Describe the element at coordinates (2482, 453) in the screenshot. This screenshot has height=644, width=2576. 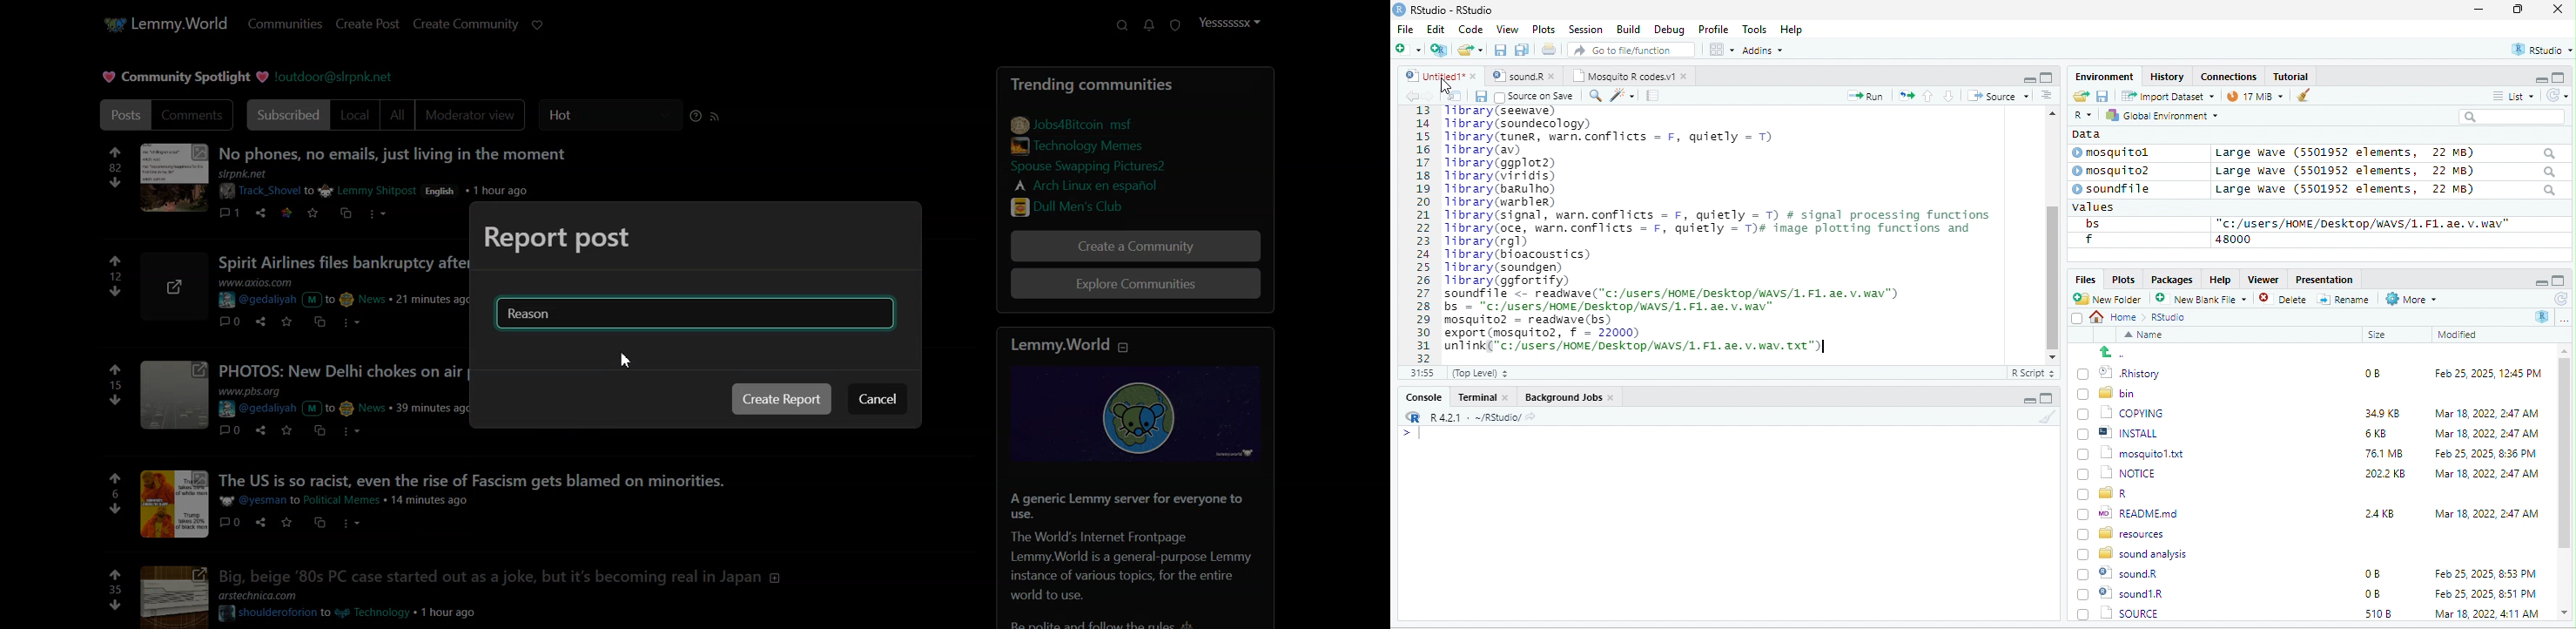
I see `Feb 25, 2025, 8:36 PM` at that location.